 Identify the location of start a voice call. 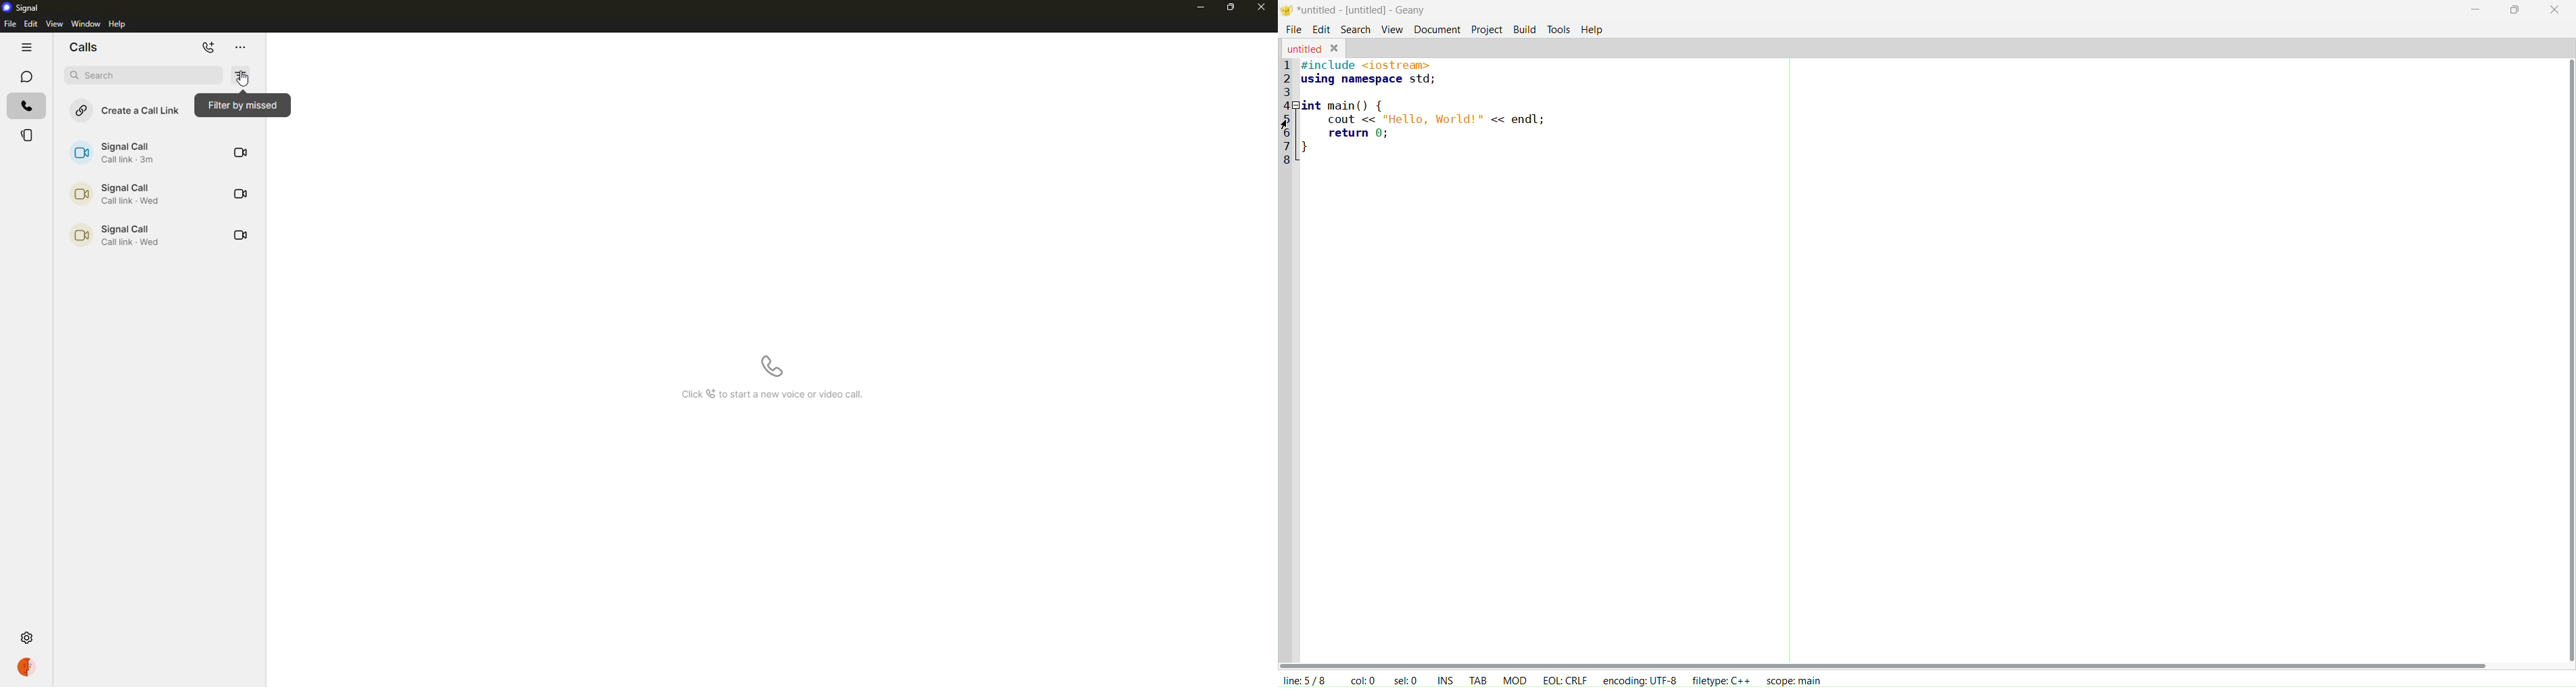
(773, 367).